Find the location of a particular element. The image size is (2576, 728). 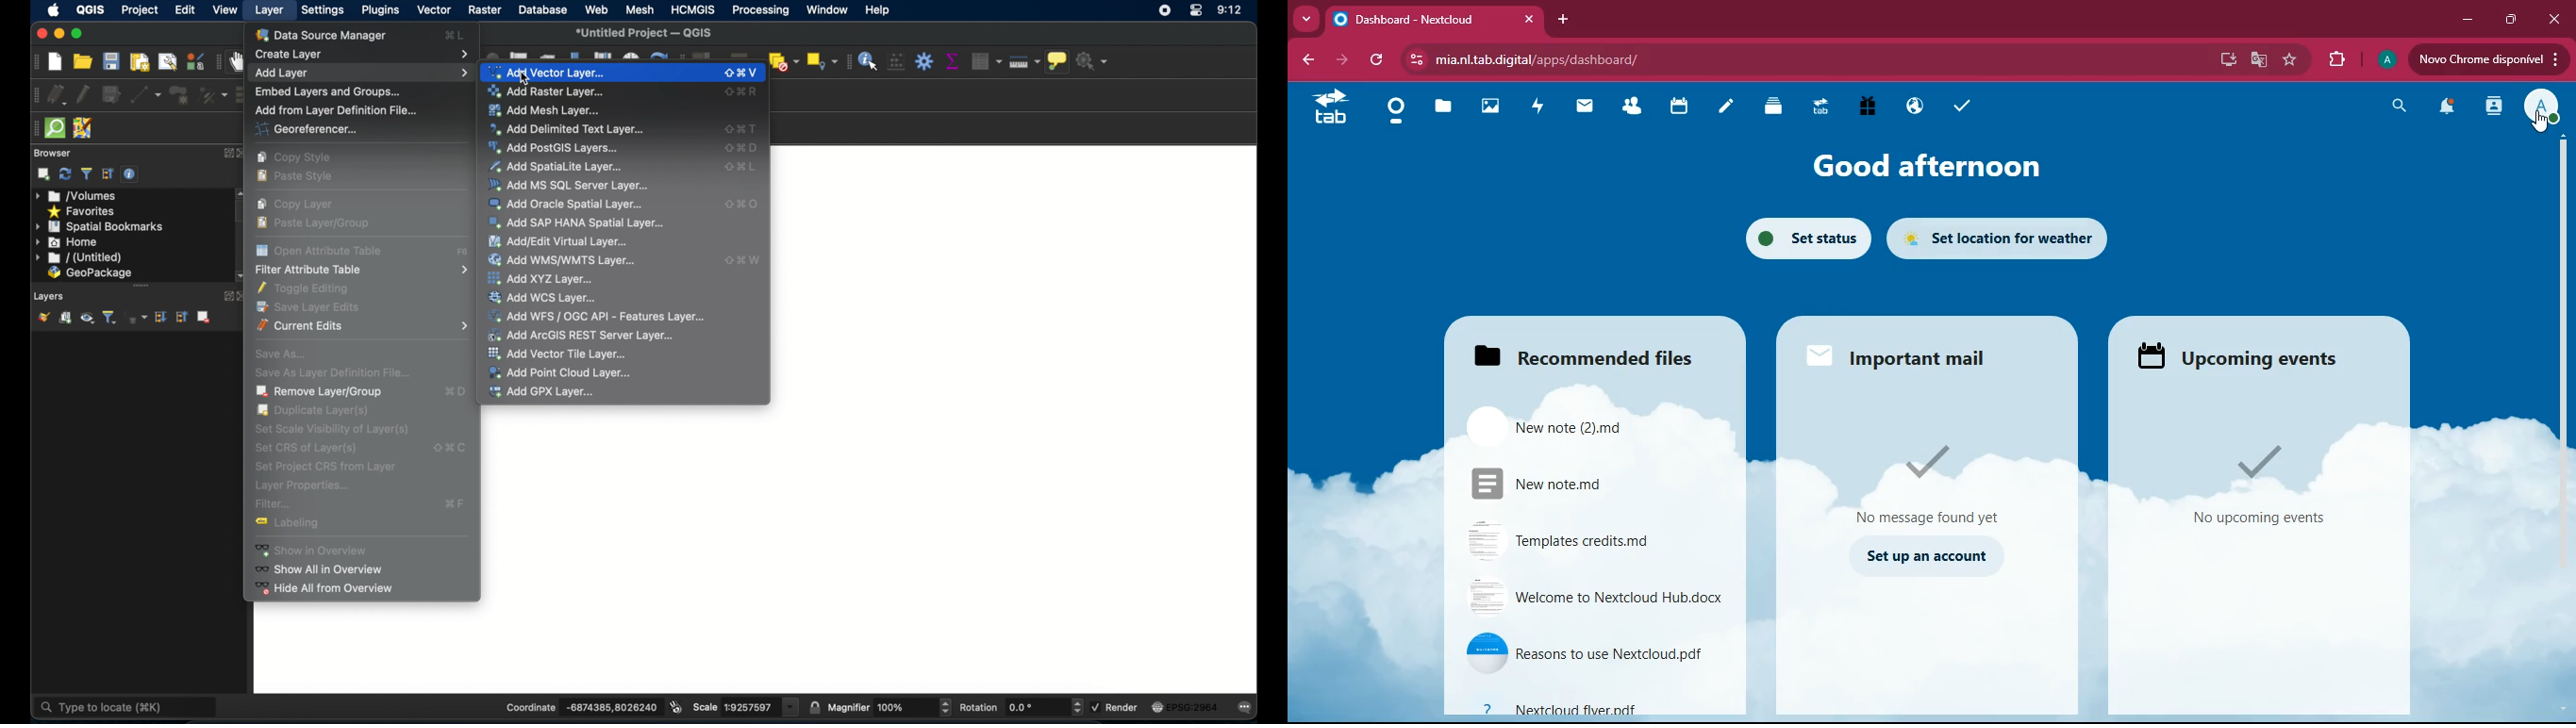

current crs is located at coordinates (1185, 708).